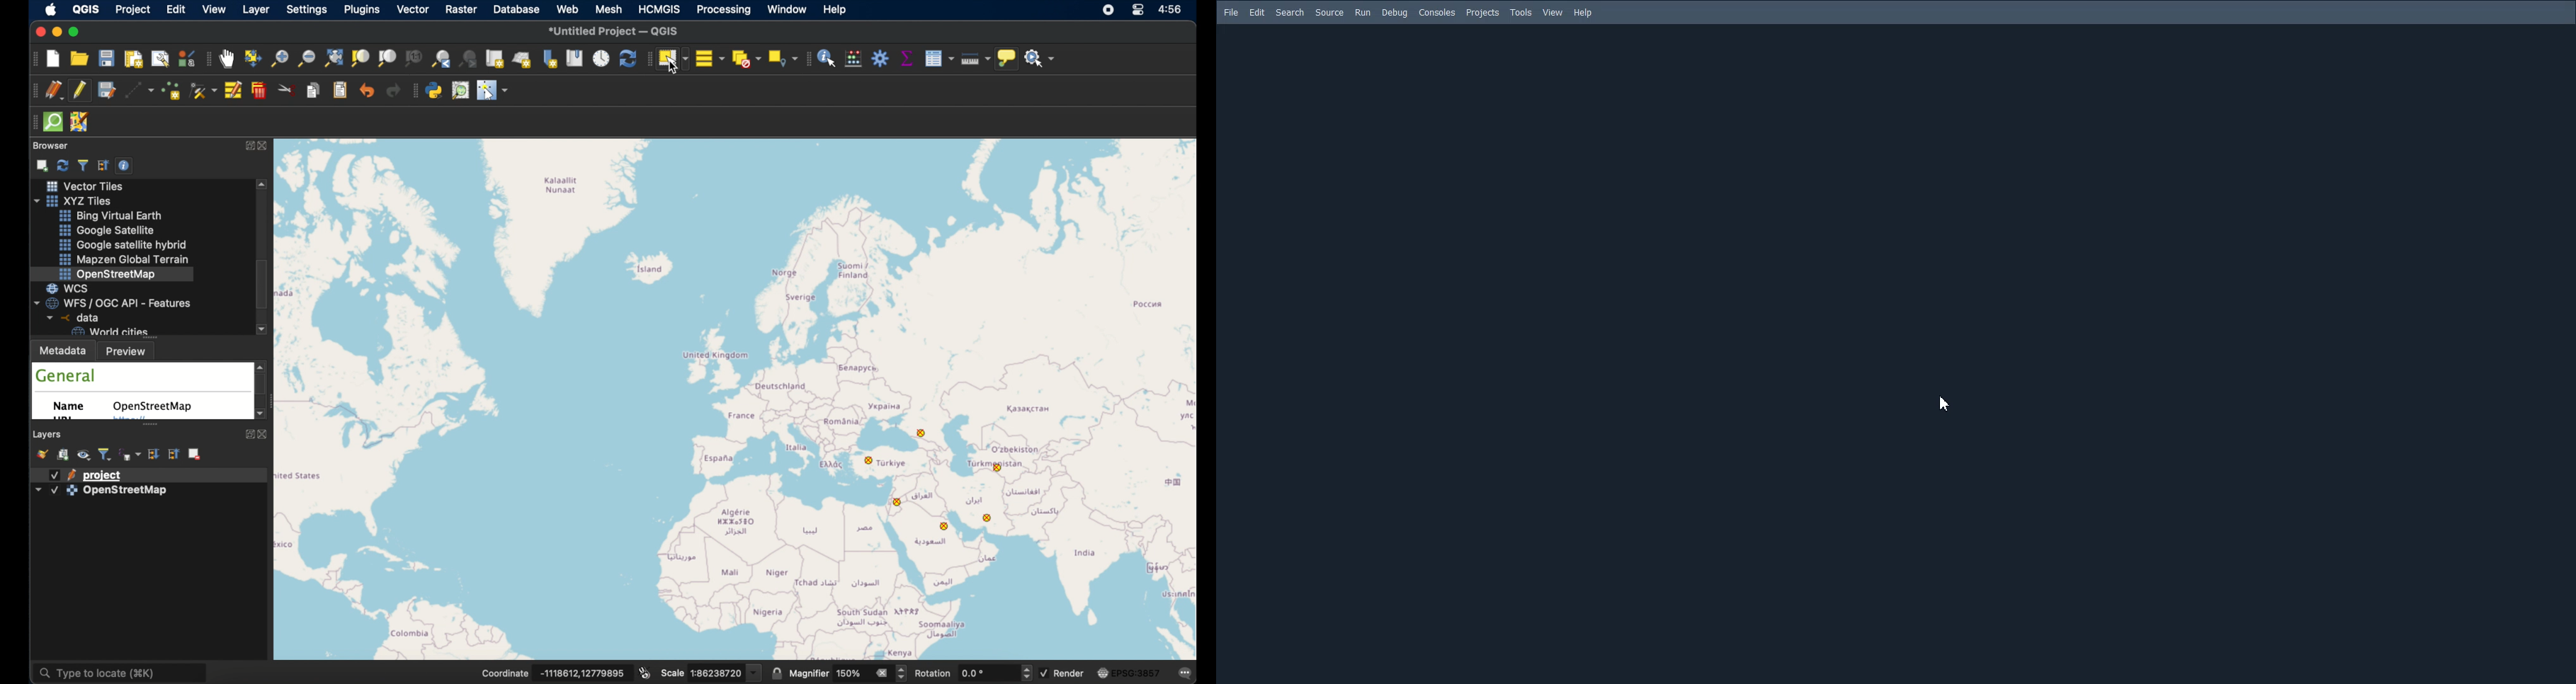 The height and width of the screenshot is (700, 2576). I want to click on python console, so click(435, 90).